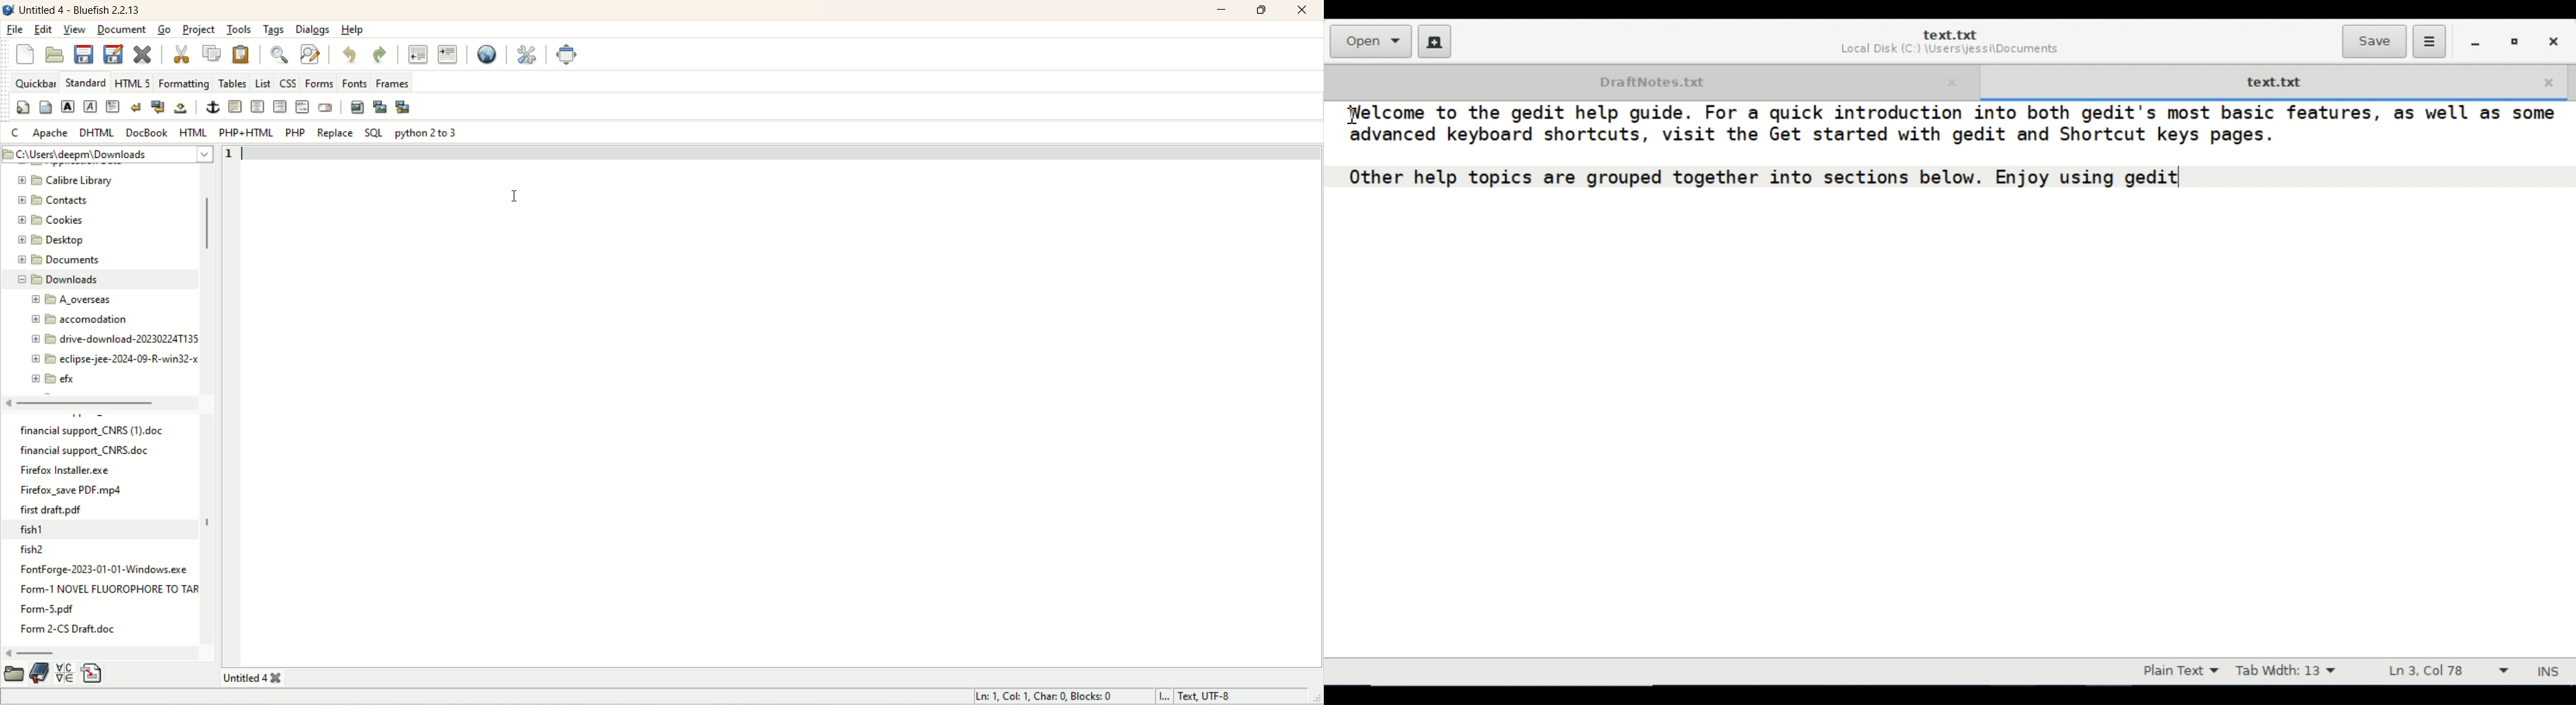 The width and height of the screenshot is (2576, 728). Describe the element at coordinates (14, 132) in the screenshot. I see `C` at that location.